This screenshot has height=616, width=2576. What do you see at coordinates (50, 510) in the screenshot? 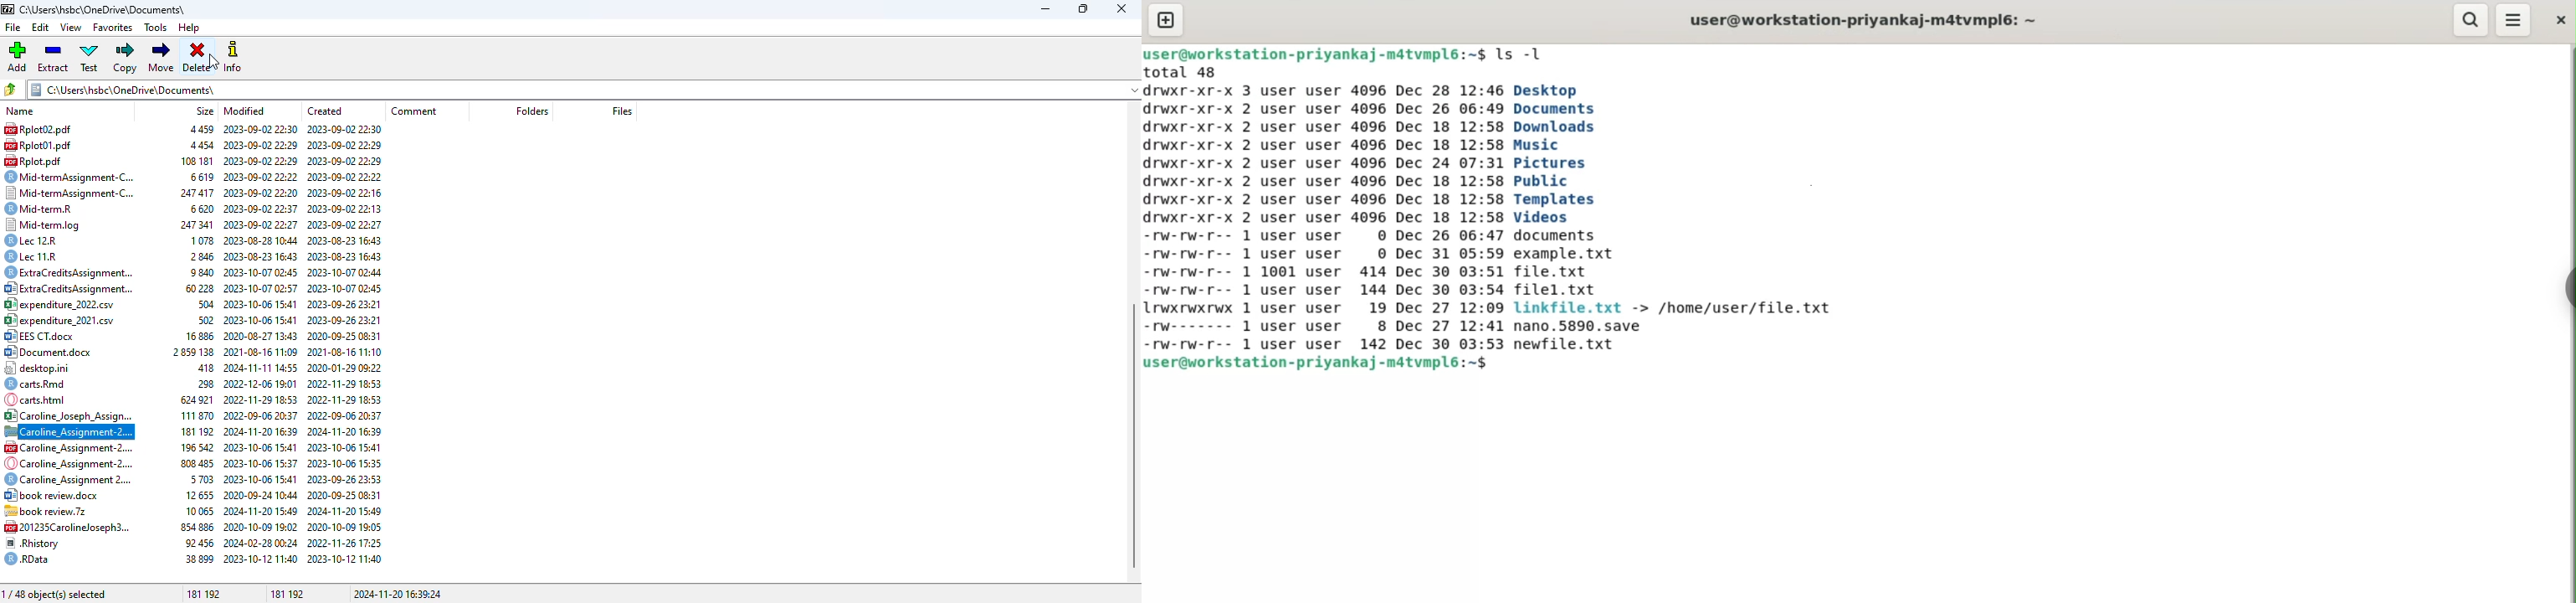
I see ` book review. 7x` at bounding box center [50, 510].